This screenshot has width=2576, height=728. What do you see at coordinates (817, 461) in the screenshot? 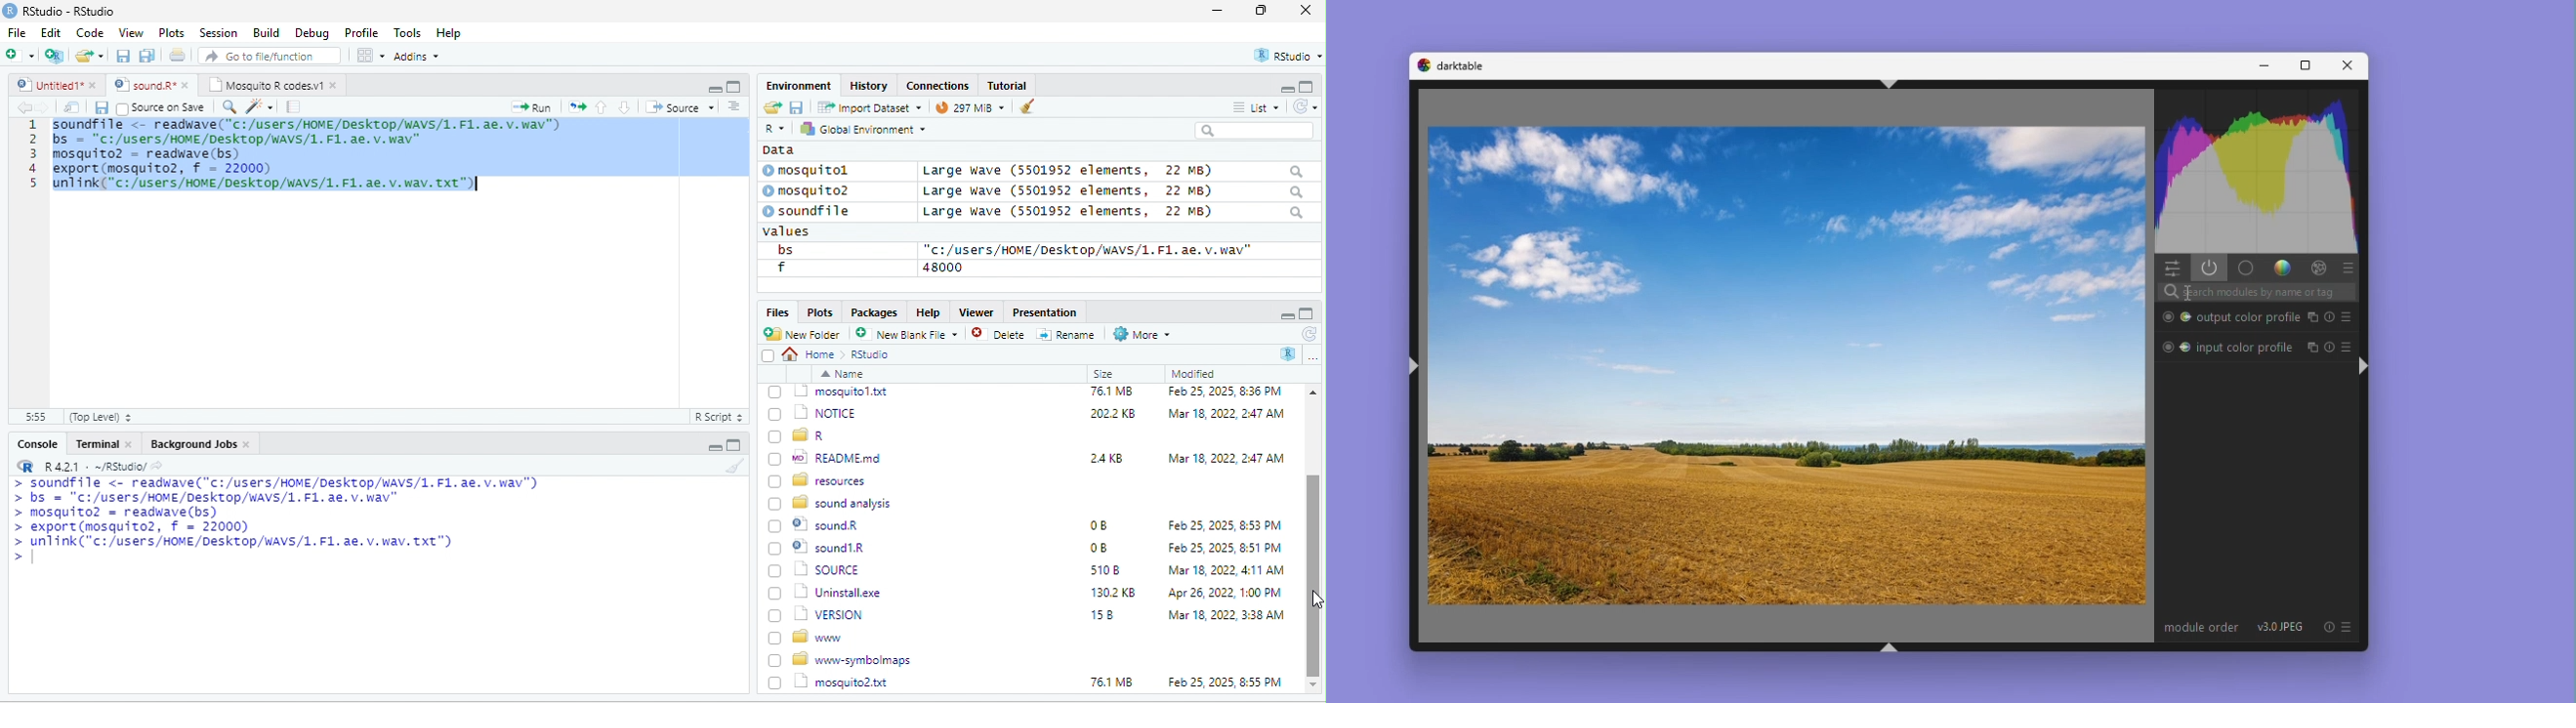
I see `‘| COPYING` at bounding box center [817, 461].